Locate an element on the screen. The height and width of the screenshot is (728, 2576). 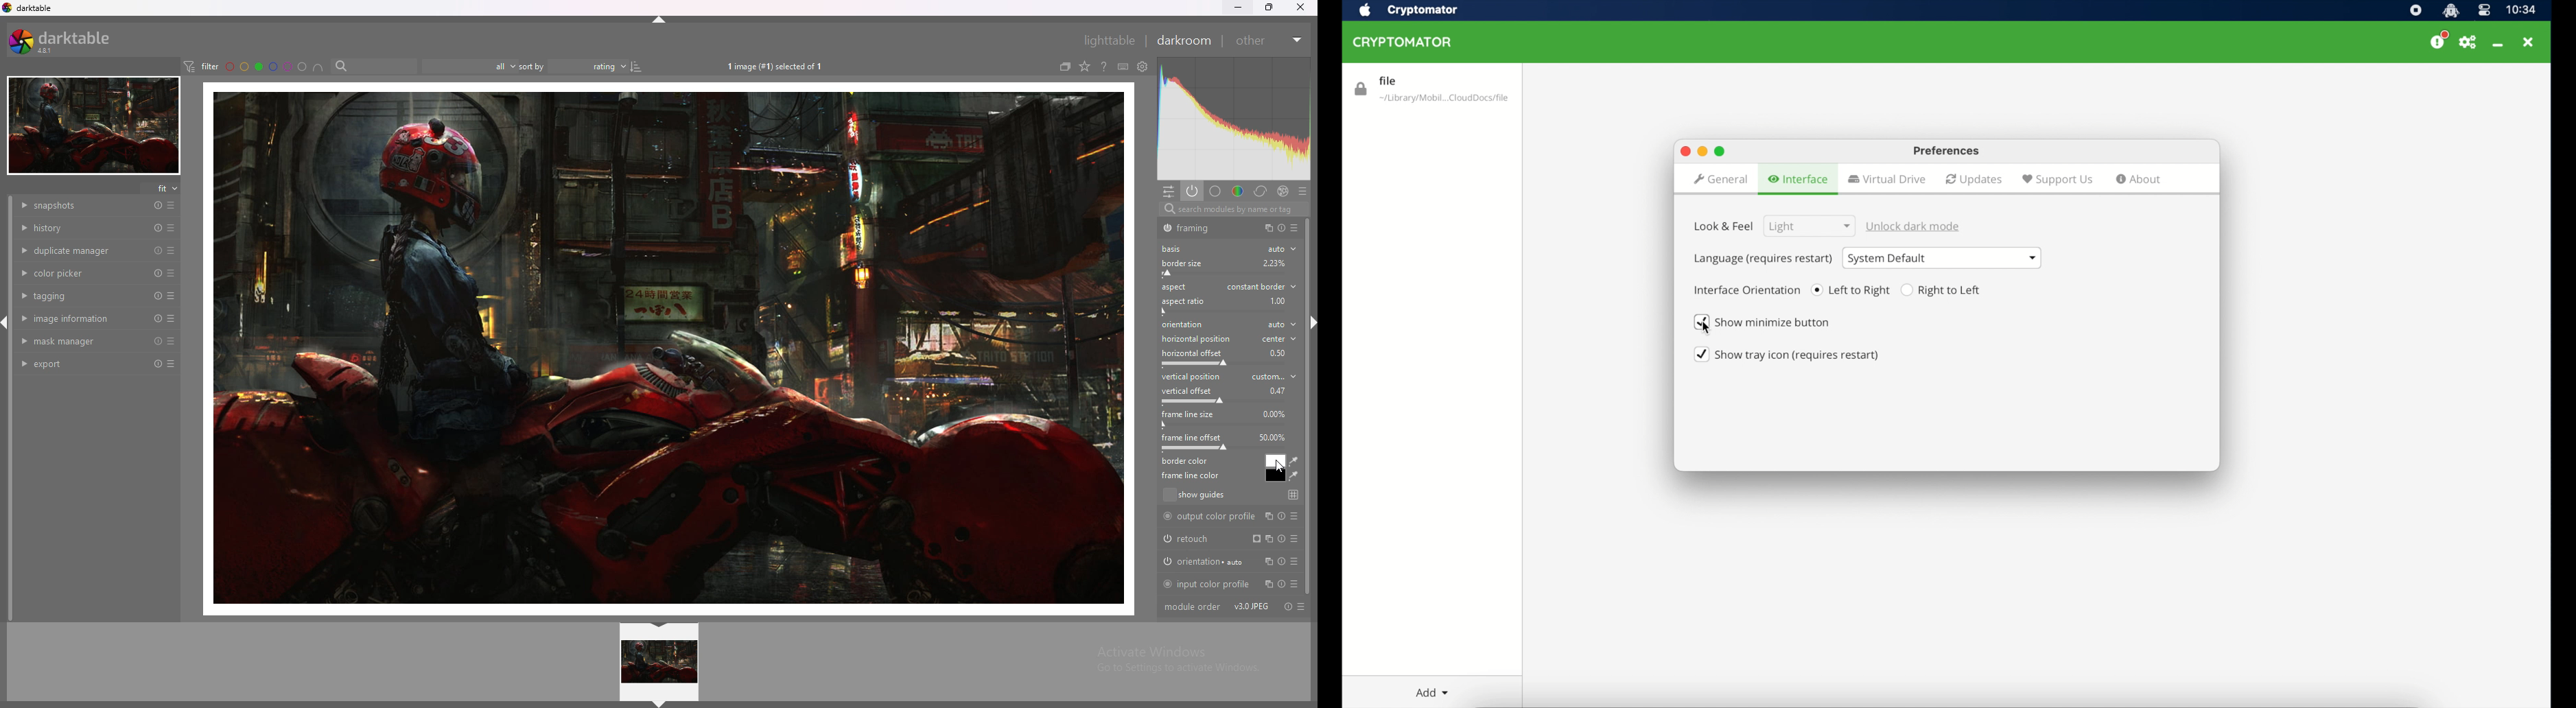
reset is located at coordinates (159, 274).